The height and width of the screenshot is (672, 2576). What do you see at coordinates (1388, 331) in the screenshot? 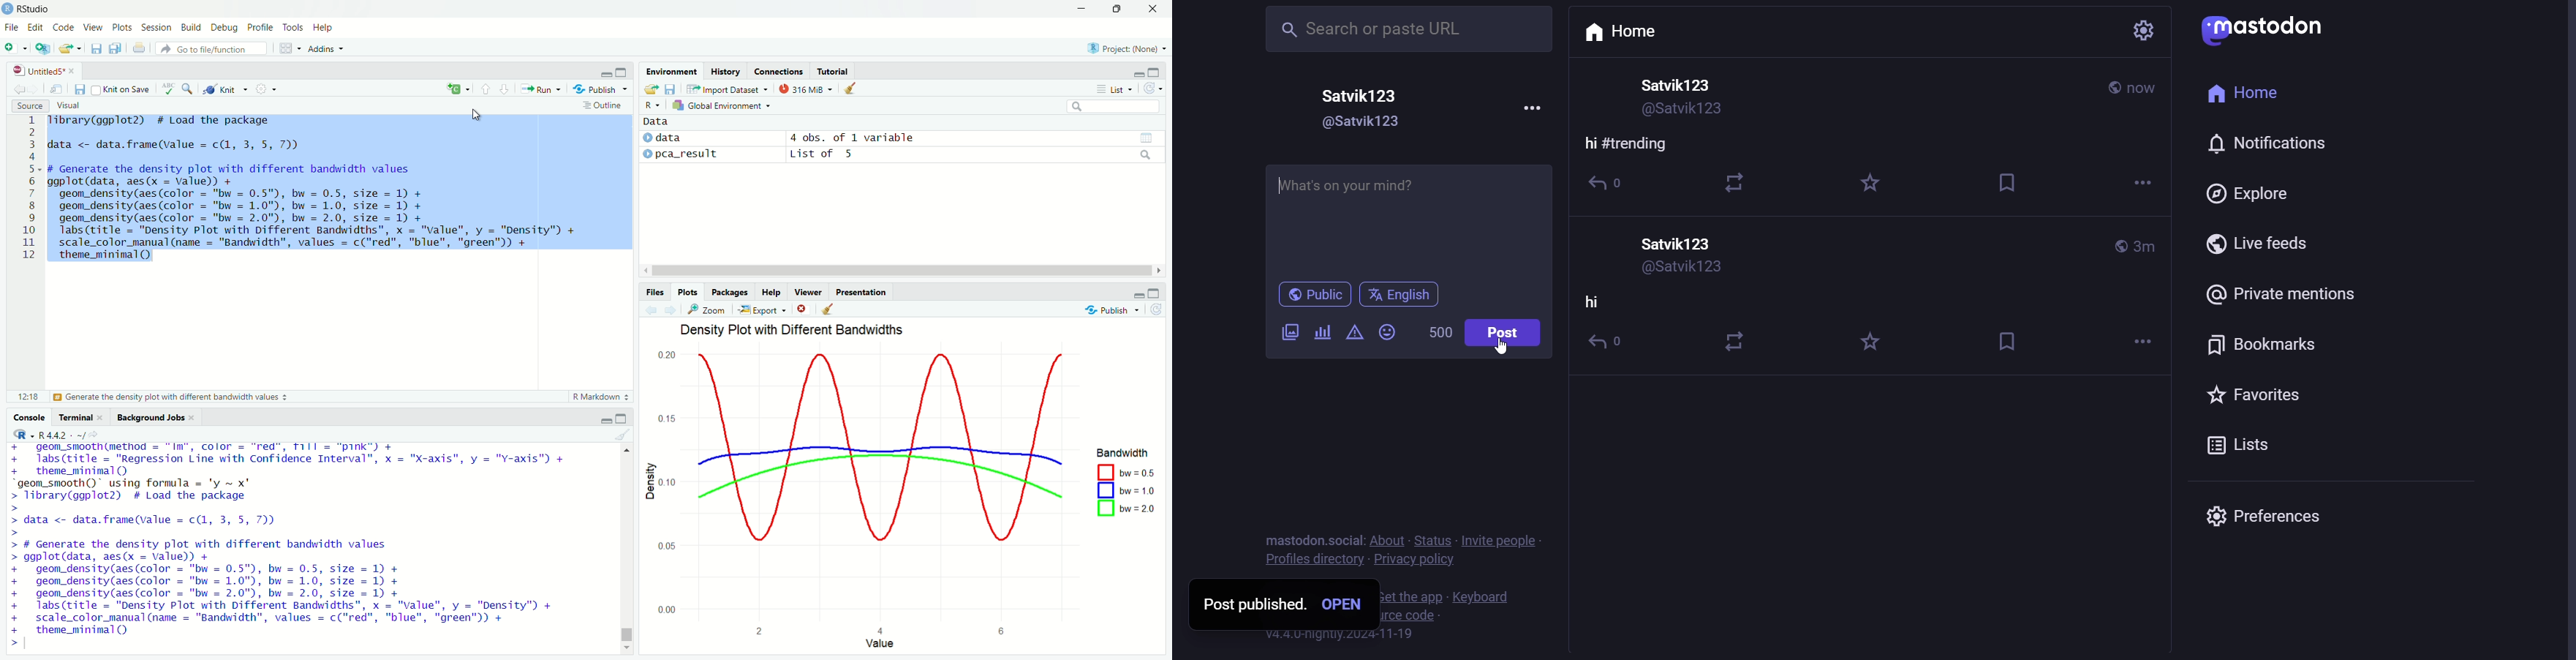
I see `emoji` at bounding box center [1388, 331].